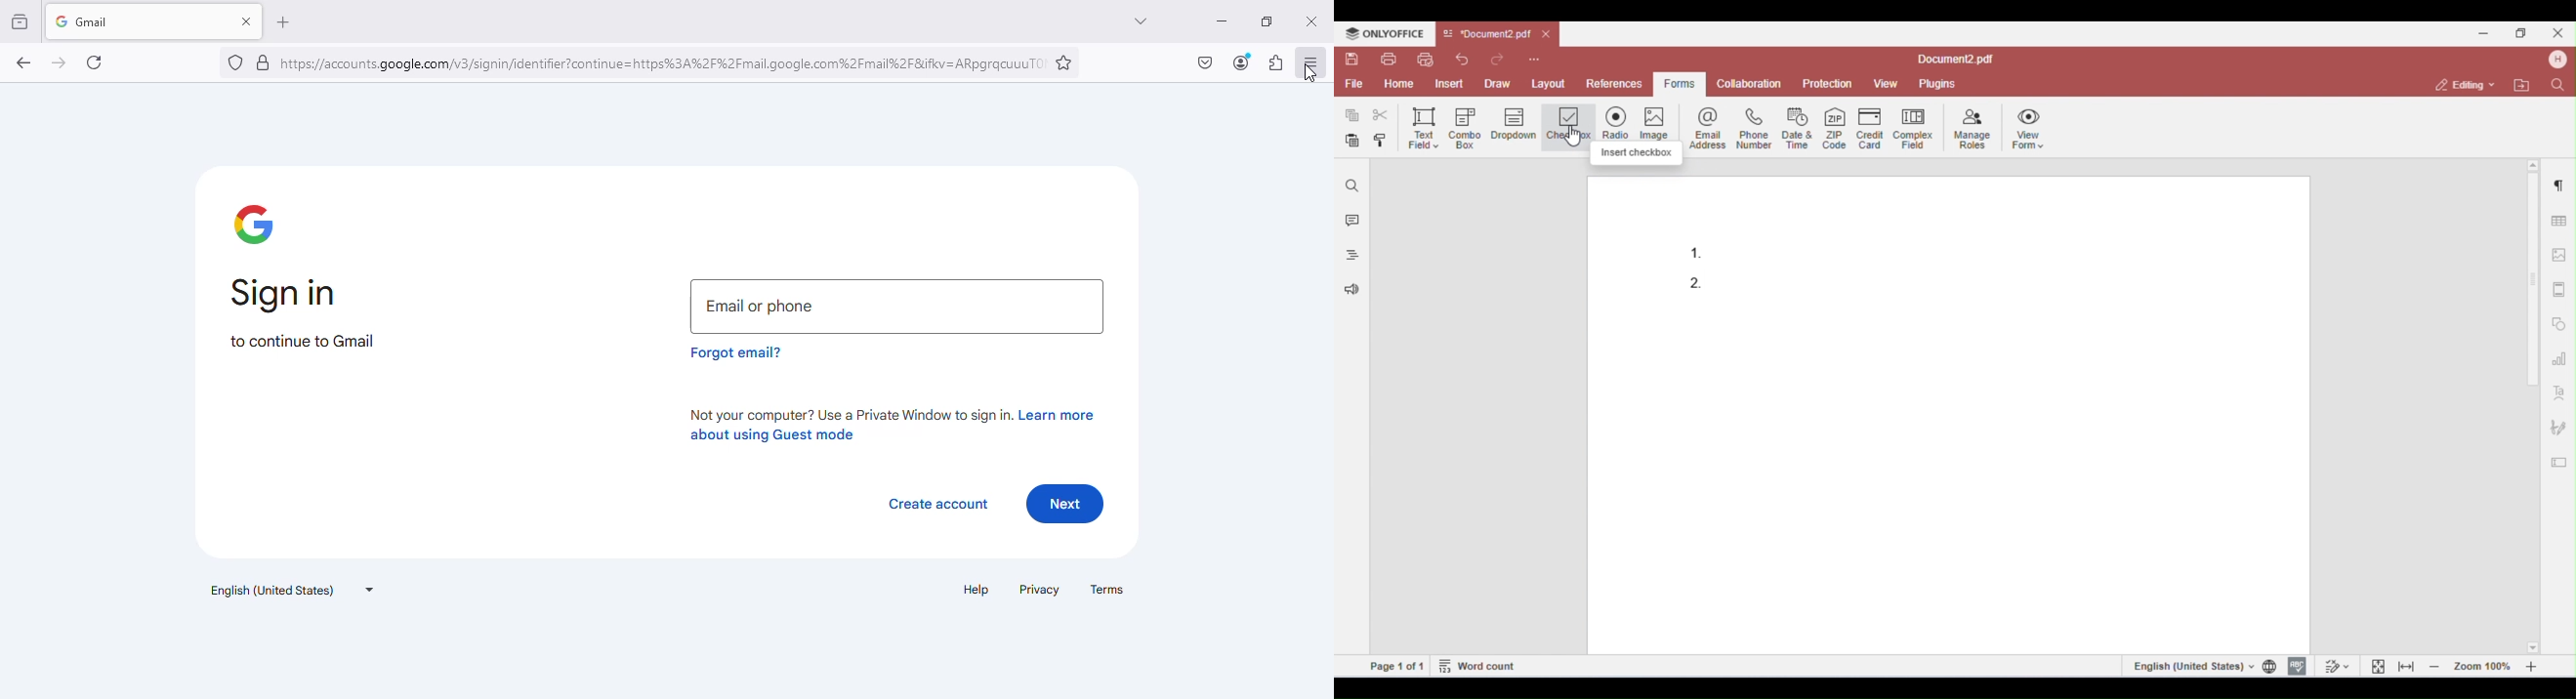 This screenshot has width=2576, height=700. I want to click on maximize, so click(1267, 21).